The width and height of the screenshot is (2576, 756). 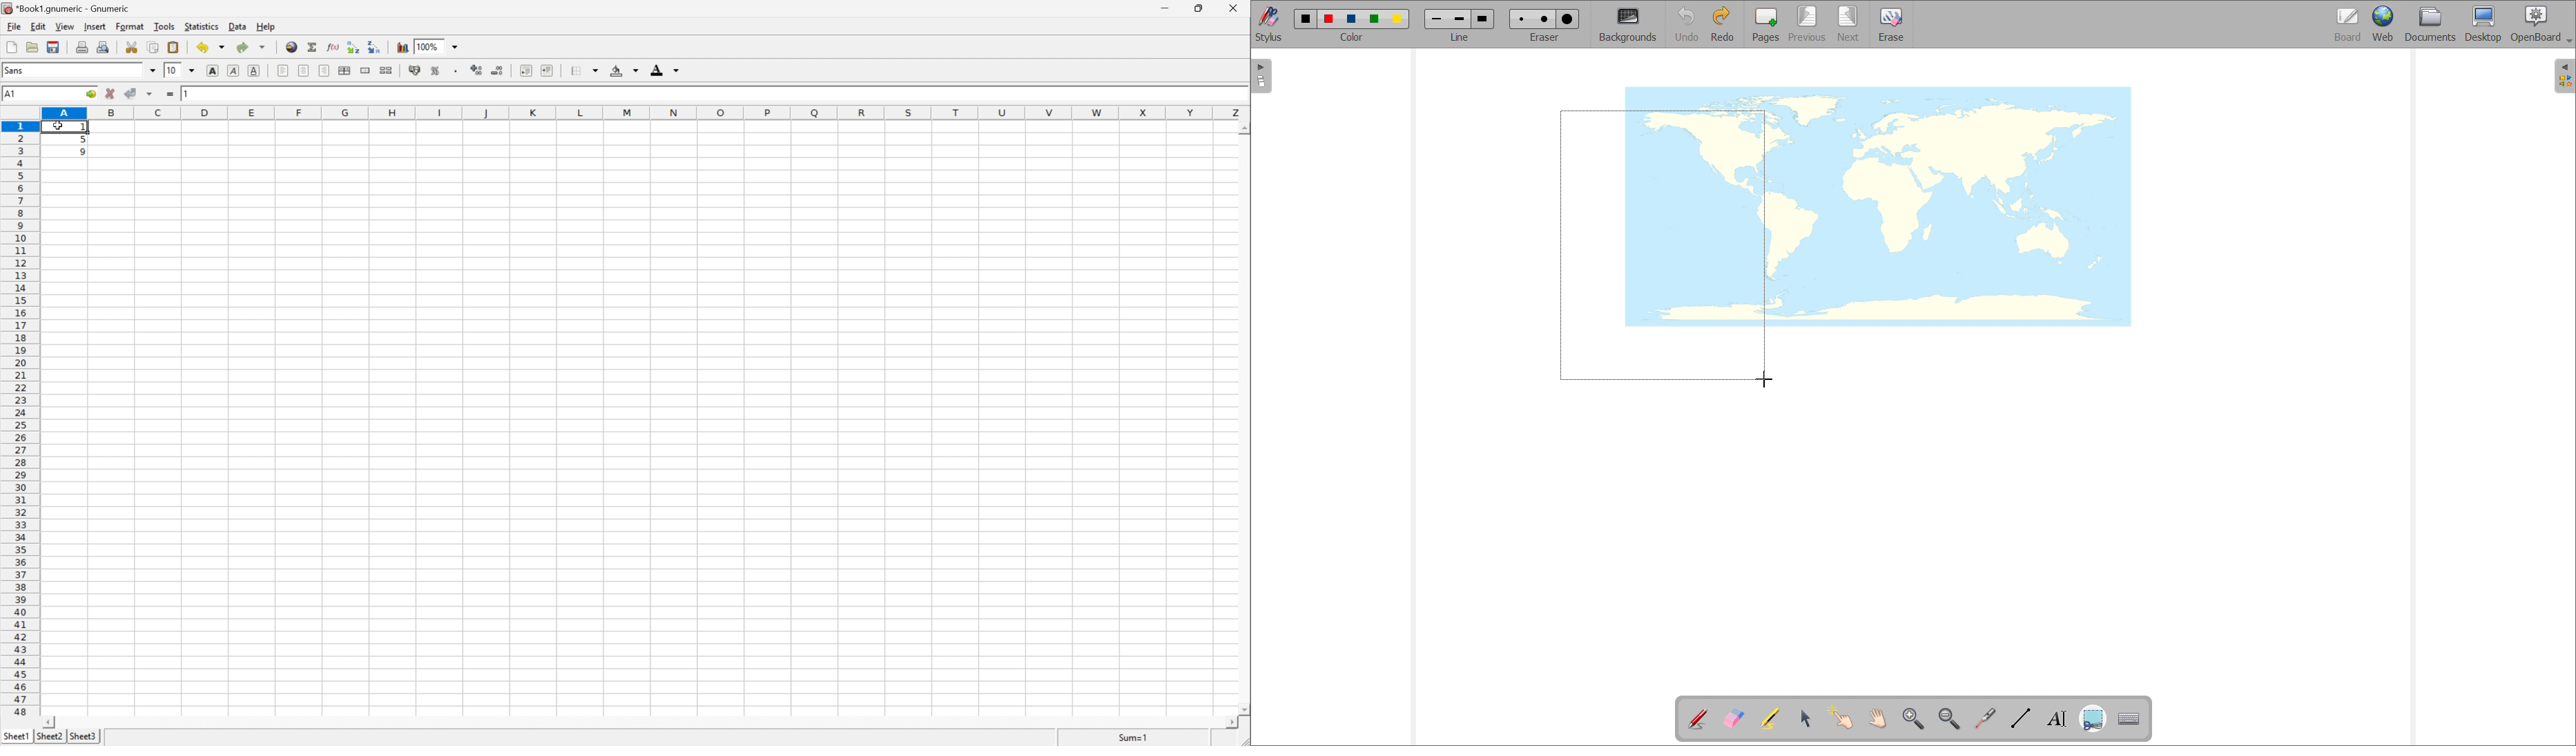 What do you see at coordinates (20, 419) in the screenshot?
I see `row numbers` at bounding box center [20, 419].